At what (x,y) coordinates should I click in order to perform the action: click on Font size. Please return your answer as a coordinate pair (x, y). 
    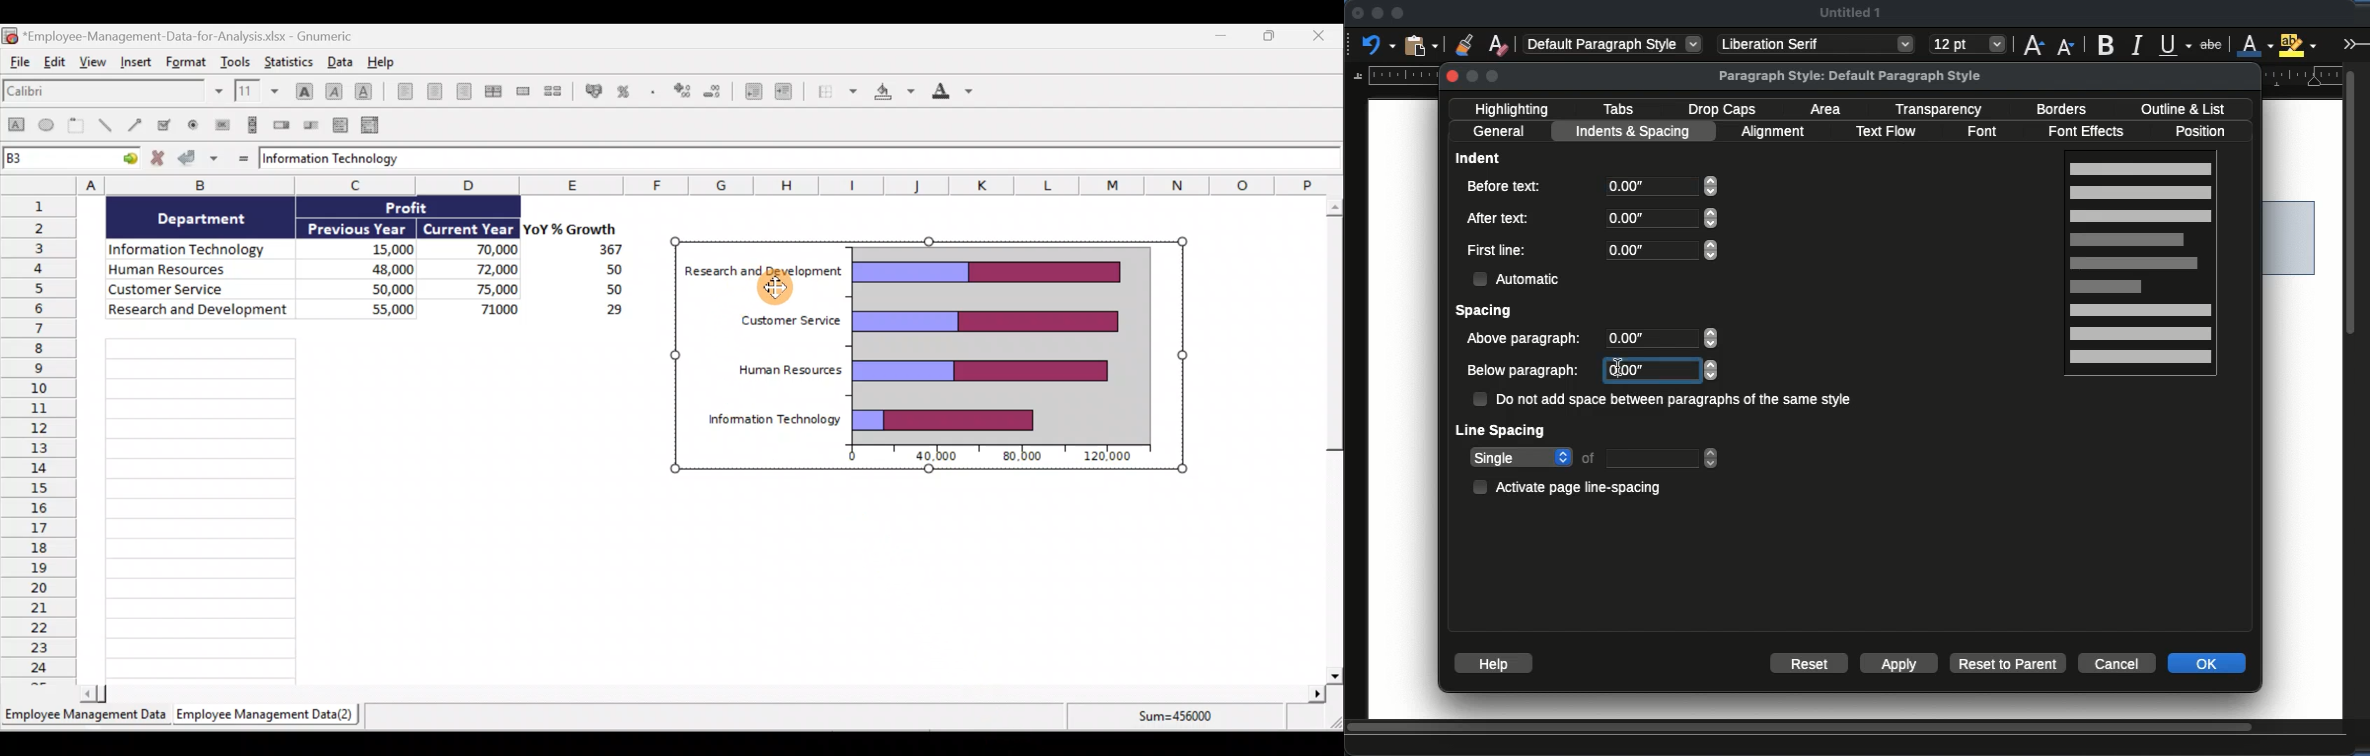
    Looking at the image, I should click on (260, 91).